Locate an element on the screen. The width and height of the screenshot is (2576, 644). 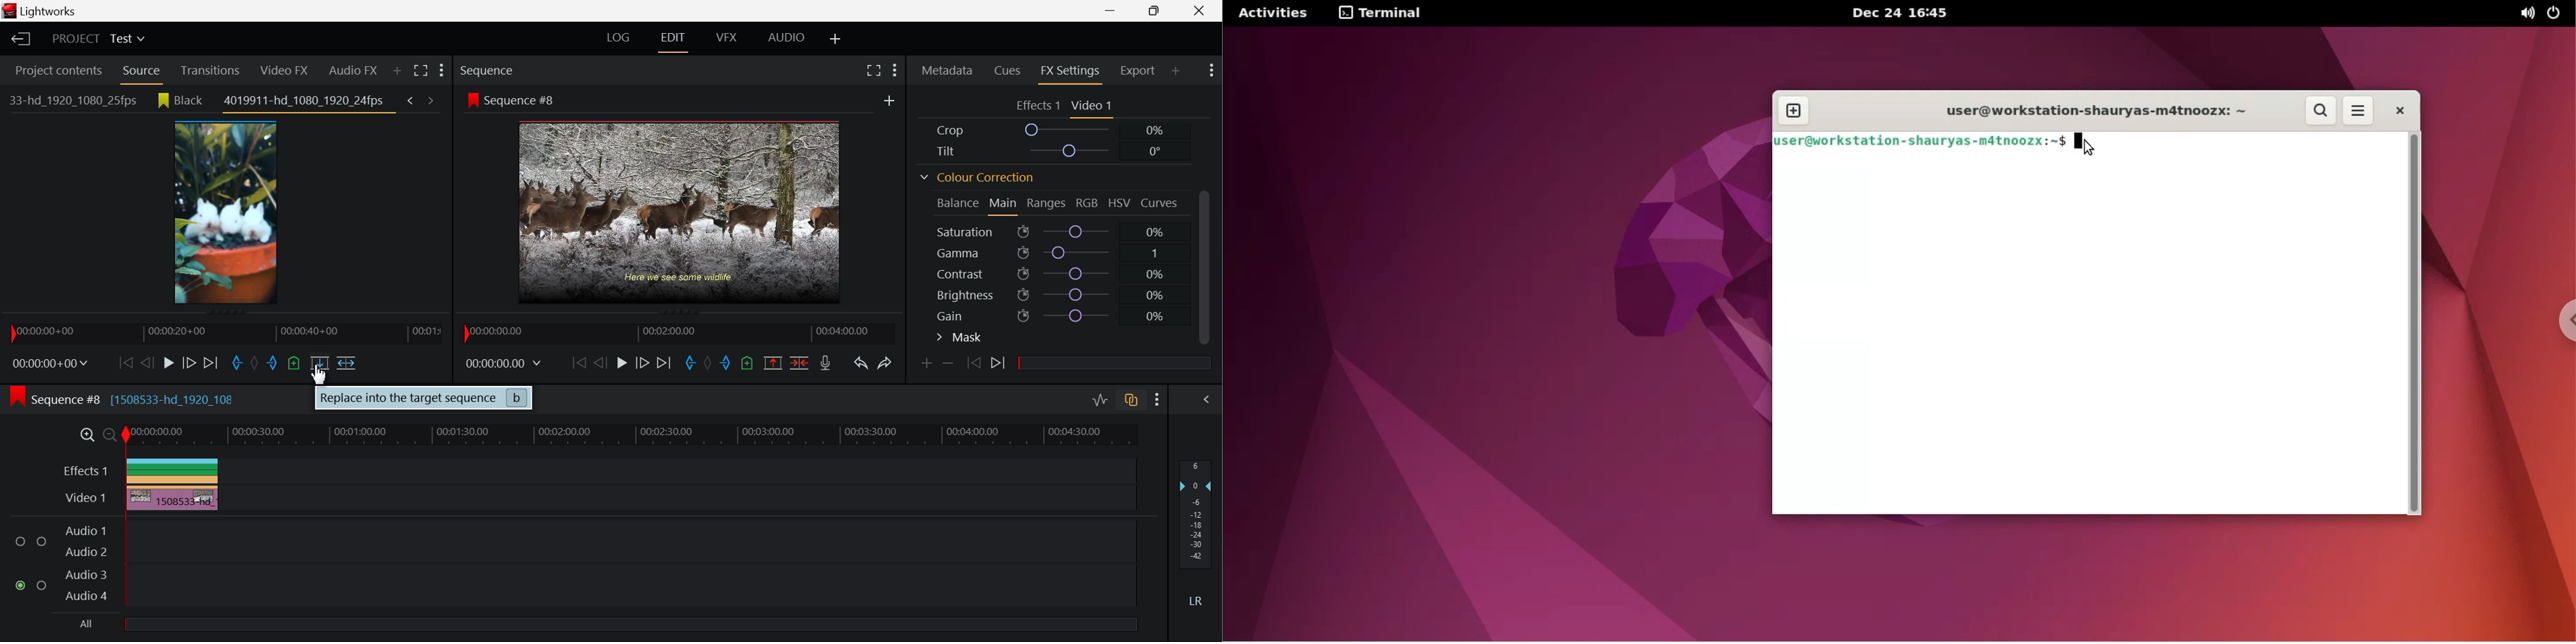
Decibel Level is located at coordinates (1196, 533).